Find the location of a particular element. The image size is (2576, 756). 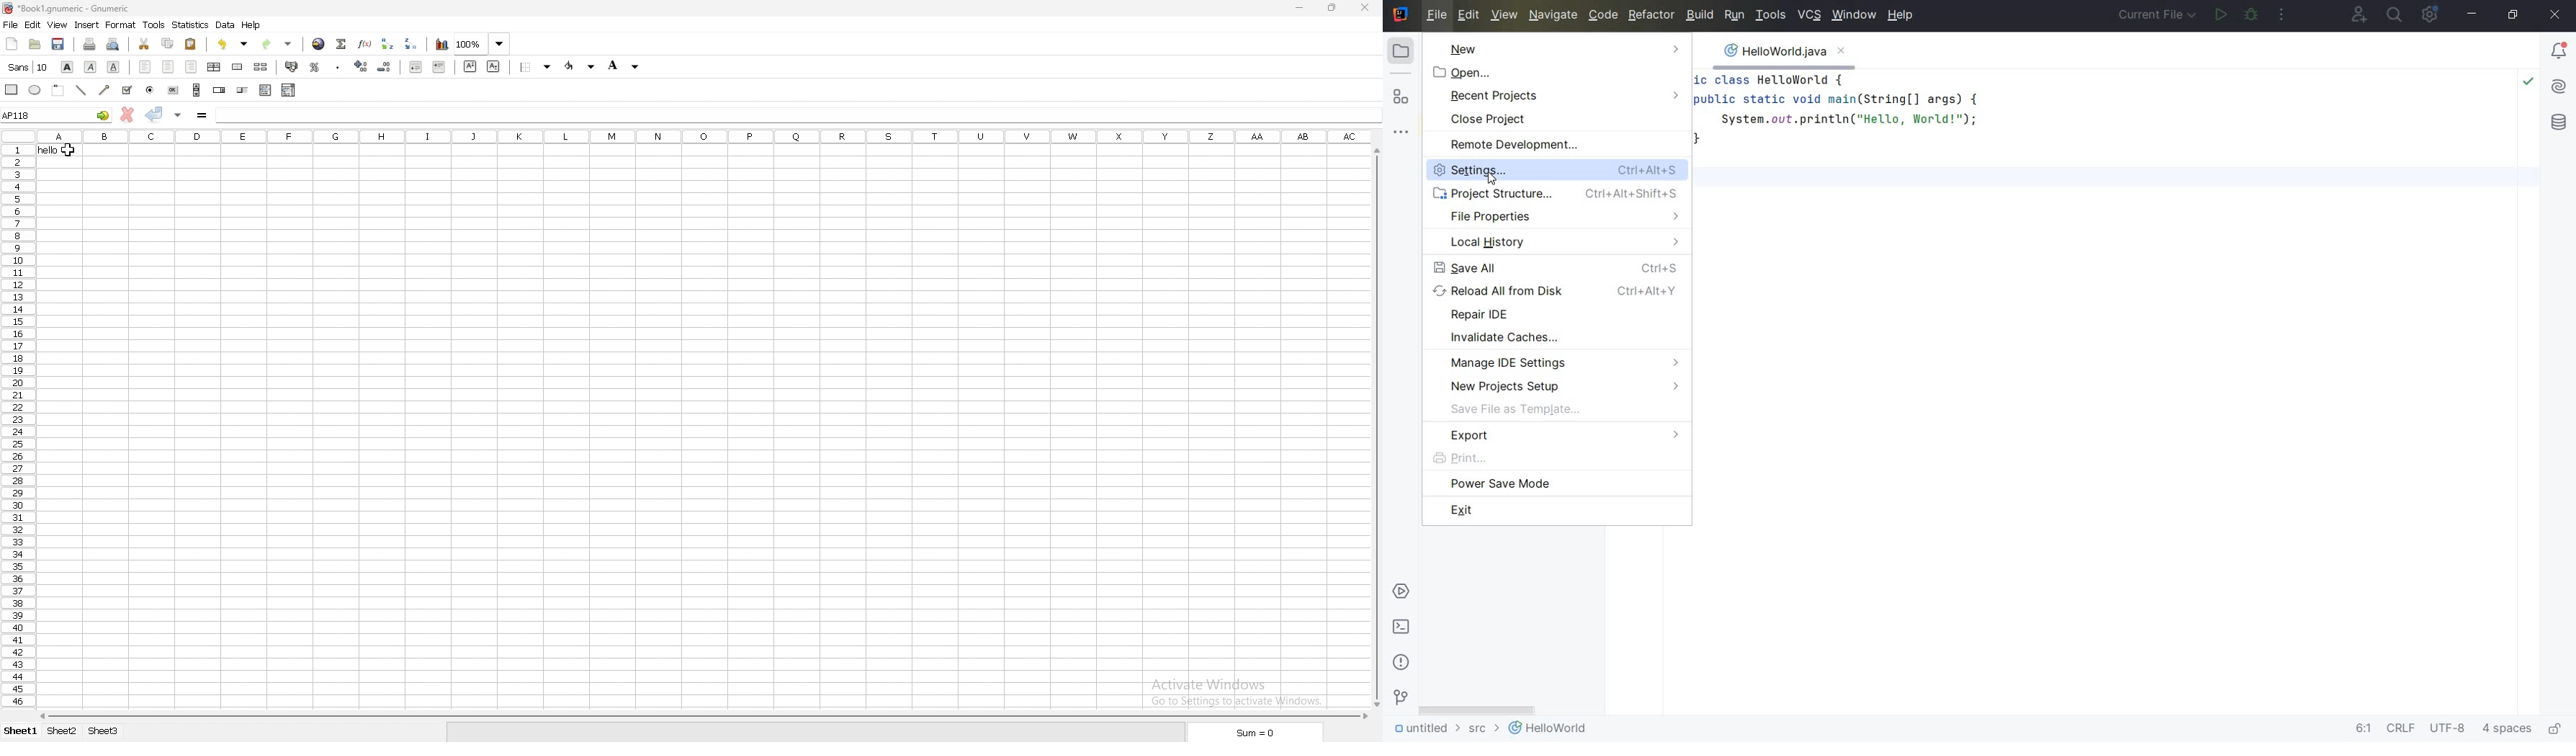

cancel change is located at coordinates (129, 114).